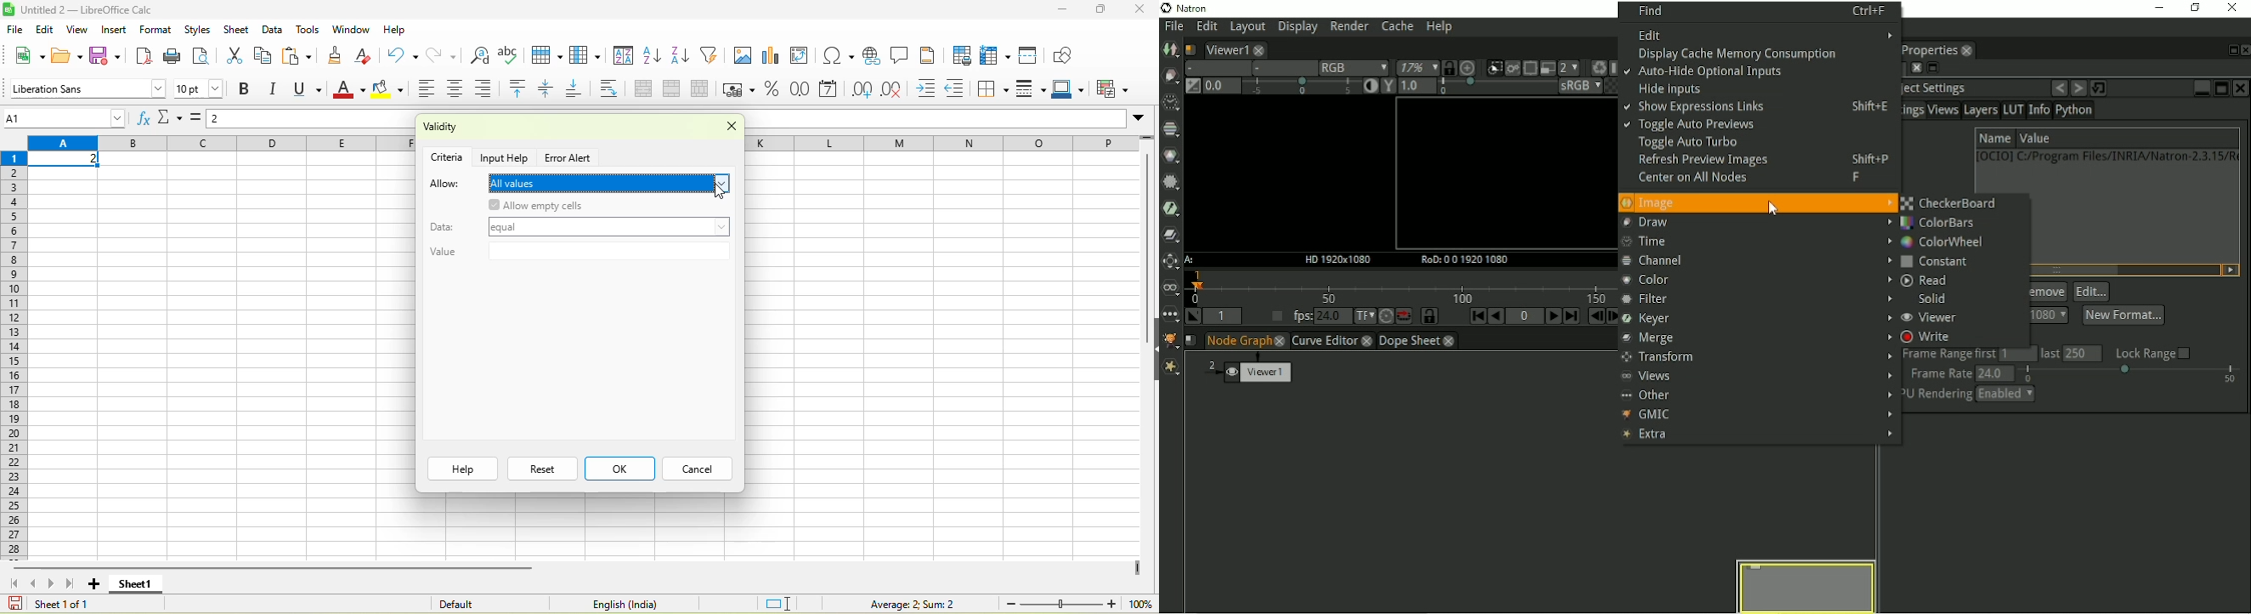 The width and height of the screenshot is (2268, 616). I want to click on bold, so click(246, 90).